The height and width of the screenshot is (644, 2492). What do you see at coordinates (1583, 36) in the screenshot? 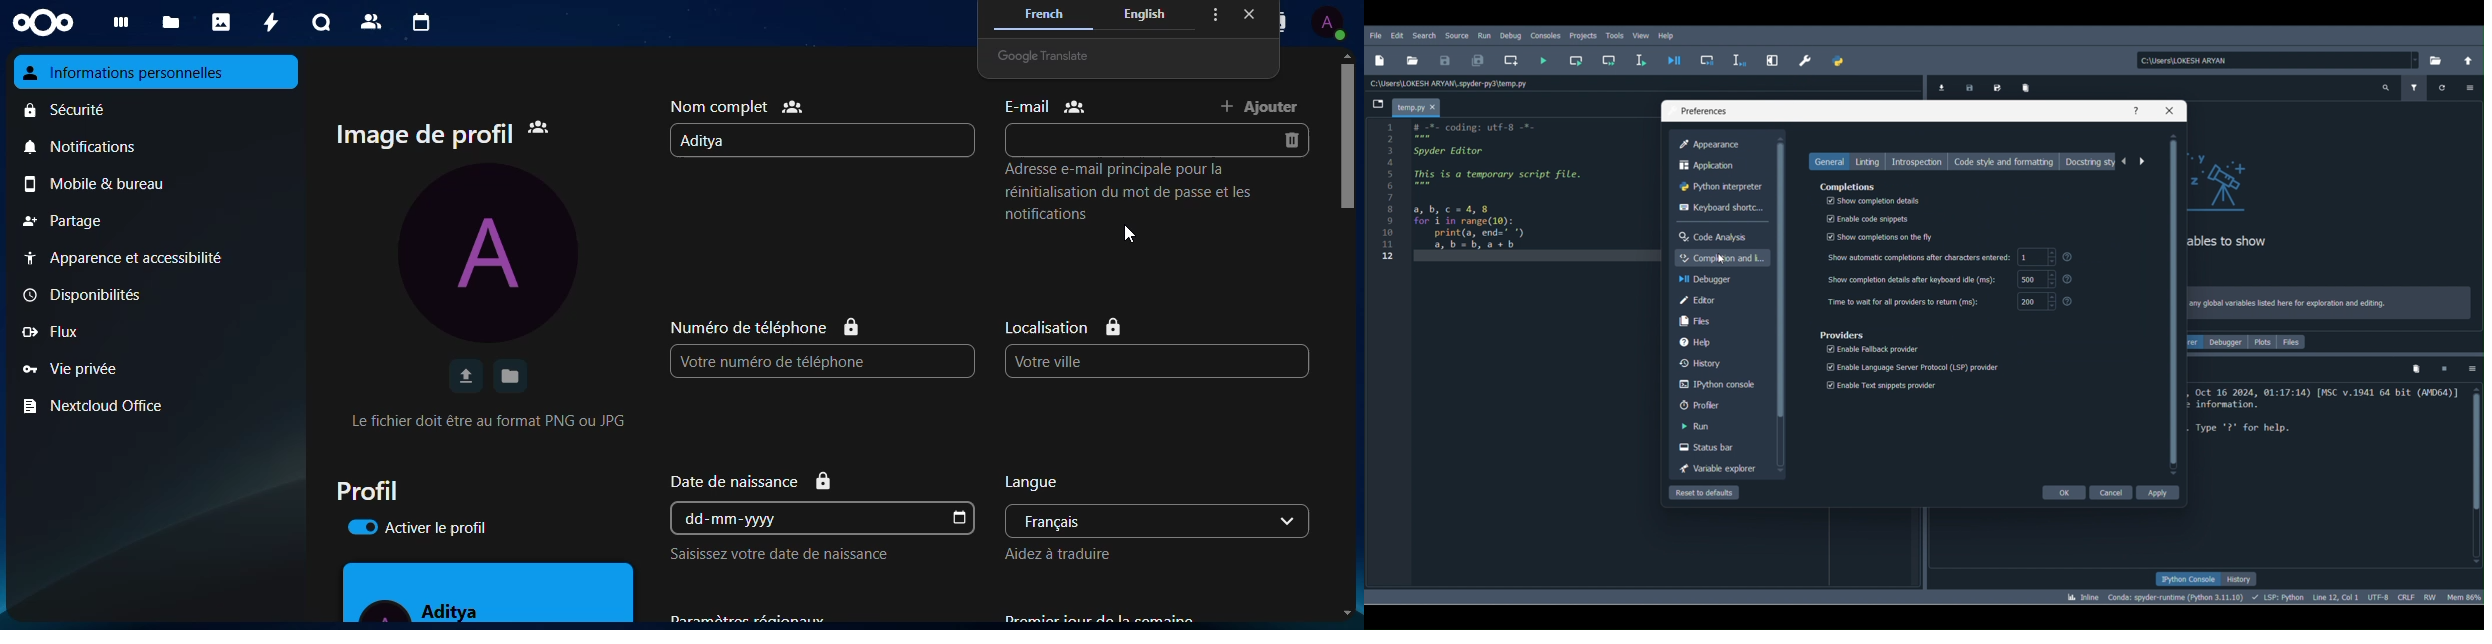
I see `Projects` at bounding box center [1583, 36].